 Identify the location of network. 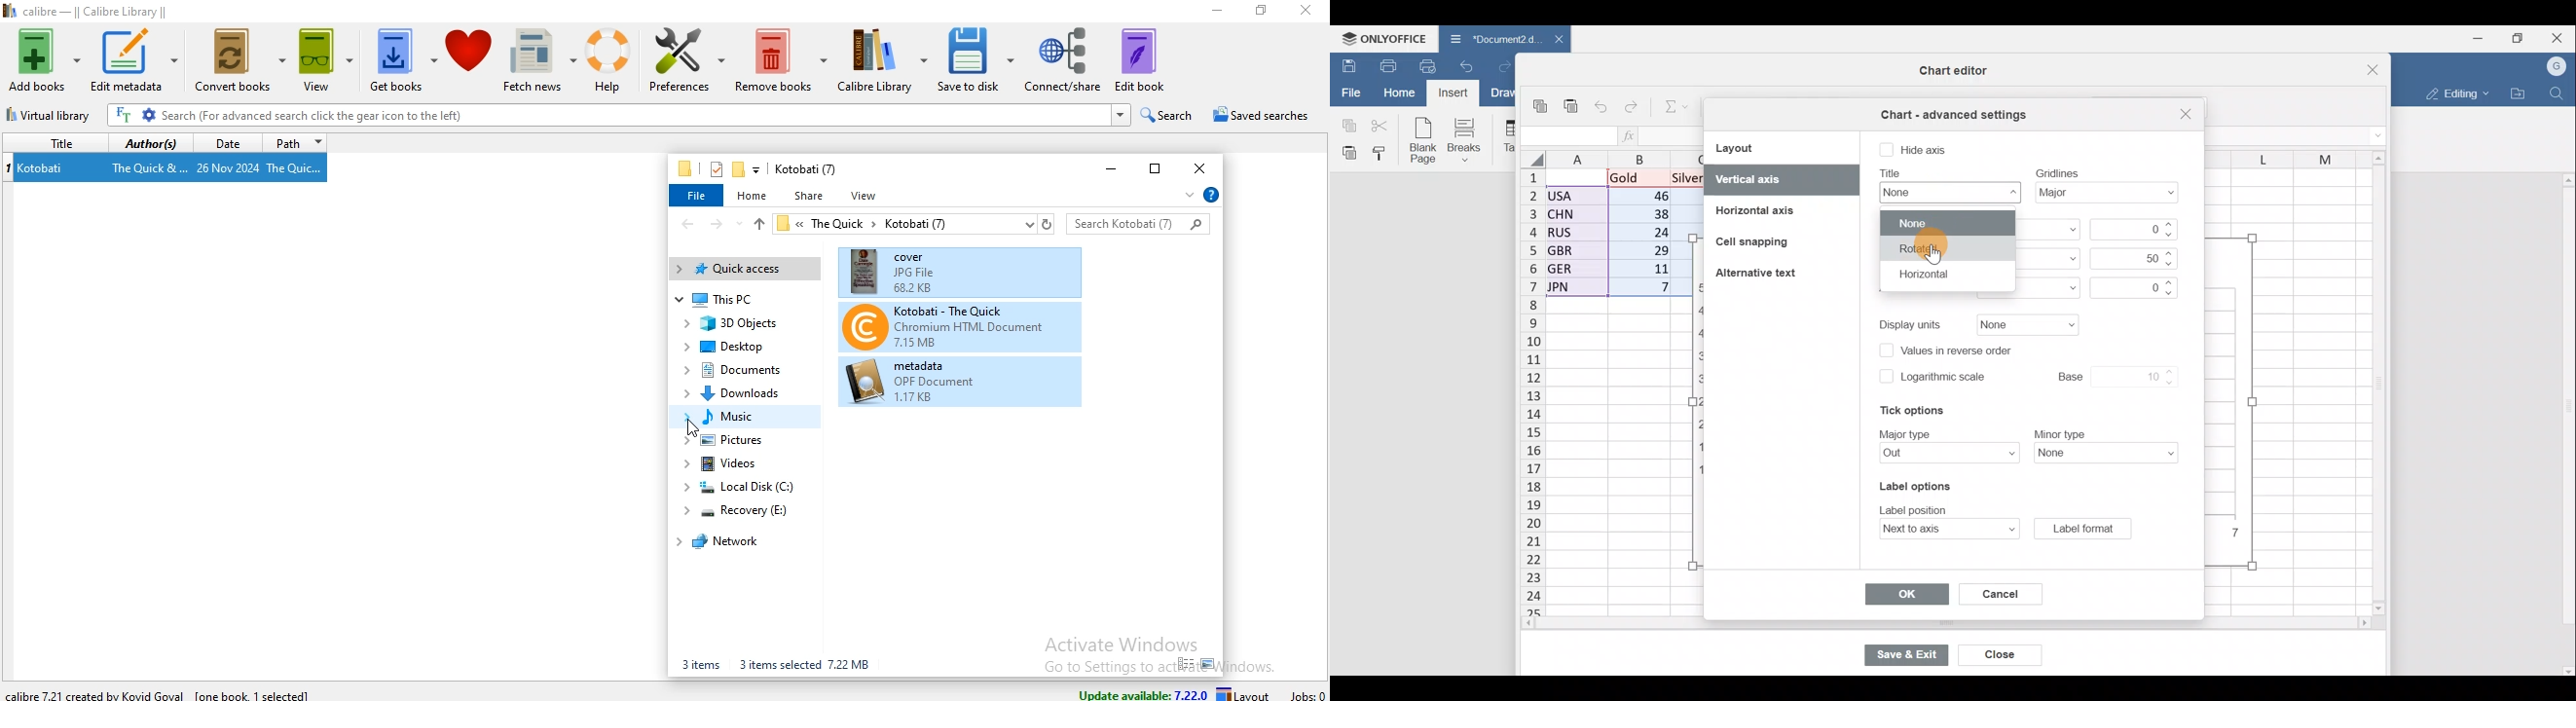
(722, 540).